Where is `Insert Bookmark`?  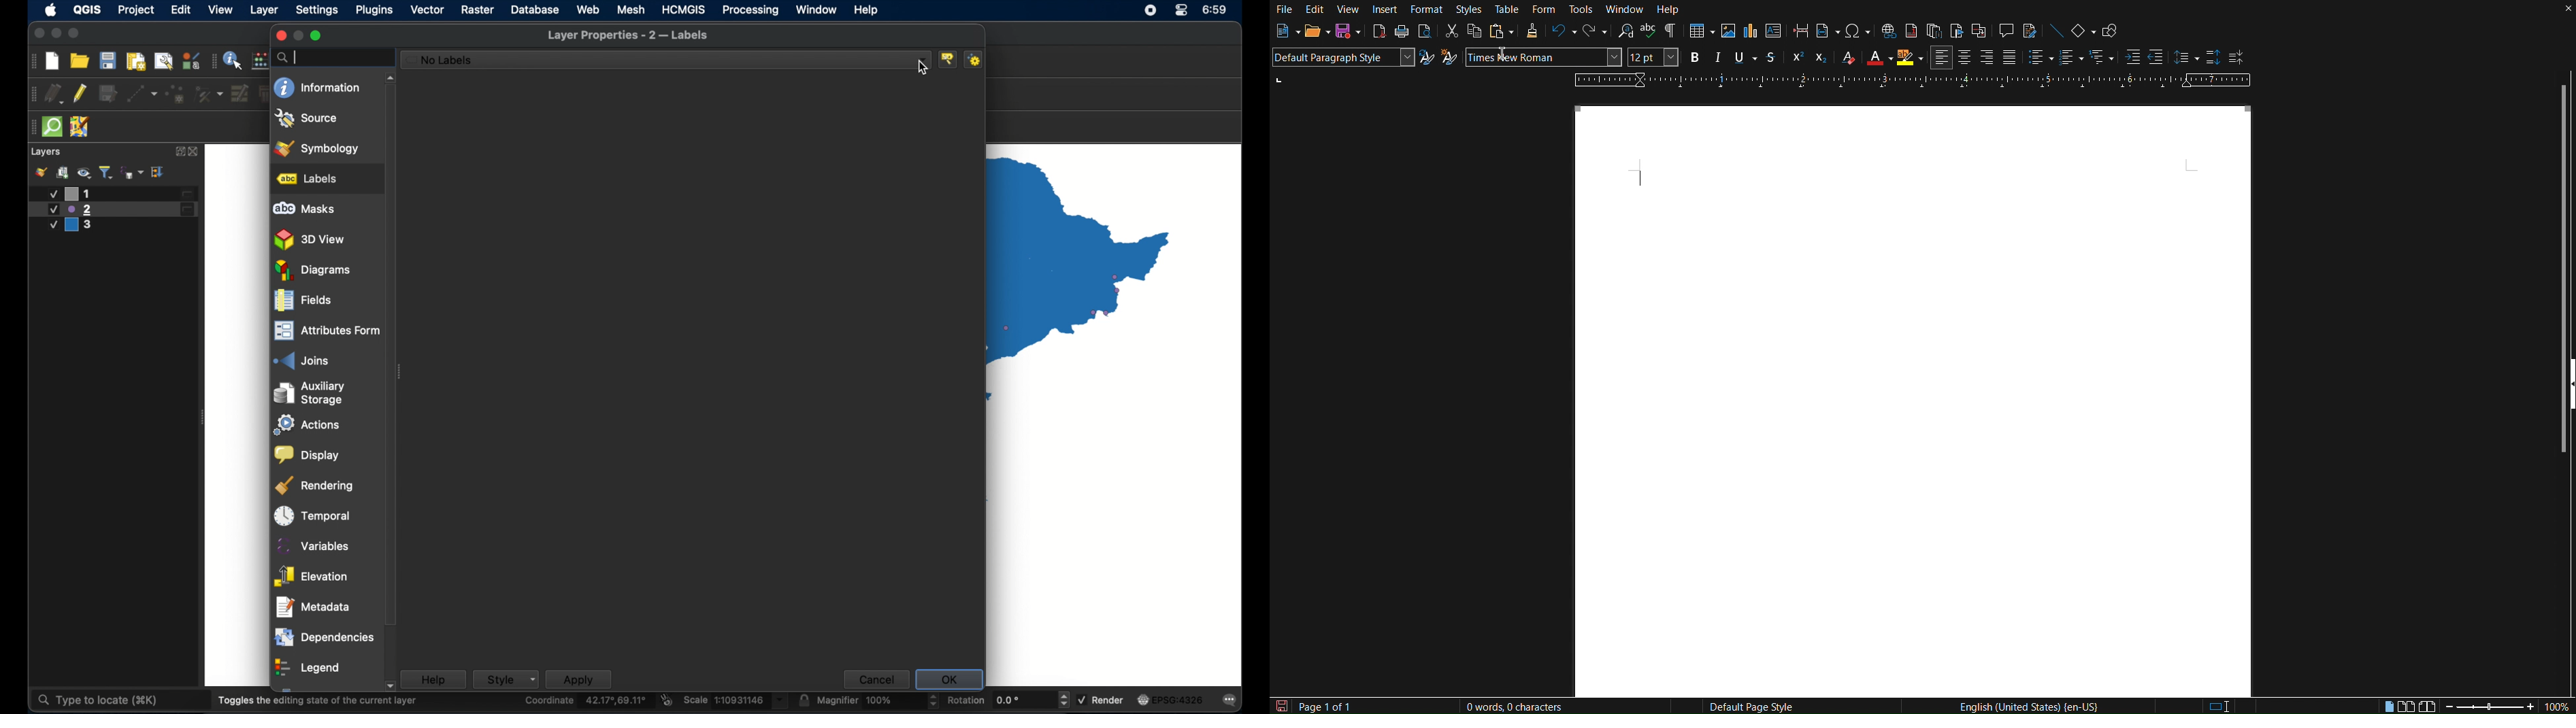 Insert Bookmark is located at coordinates (1955, 33).